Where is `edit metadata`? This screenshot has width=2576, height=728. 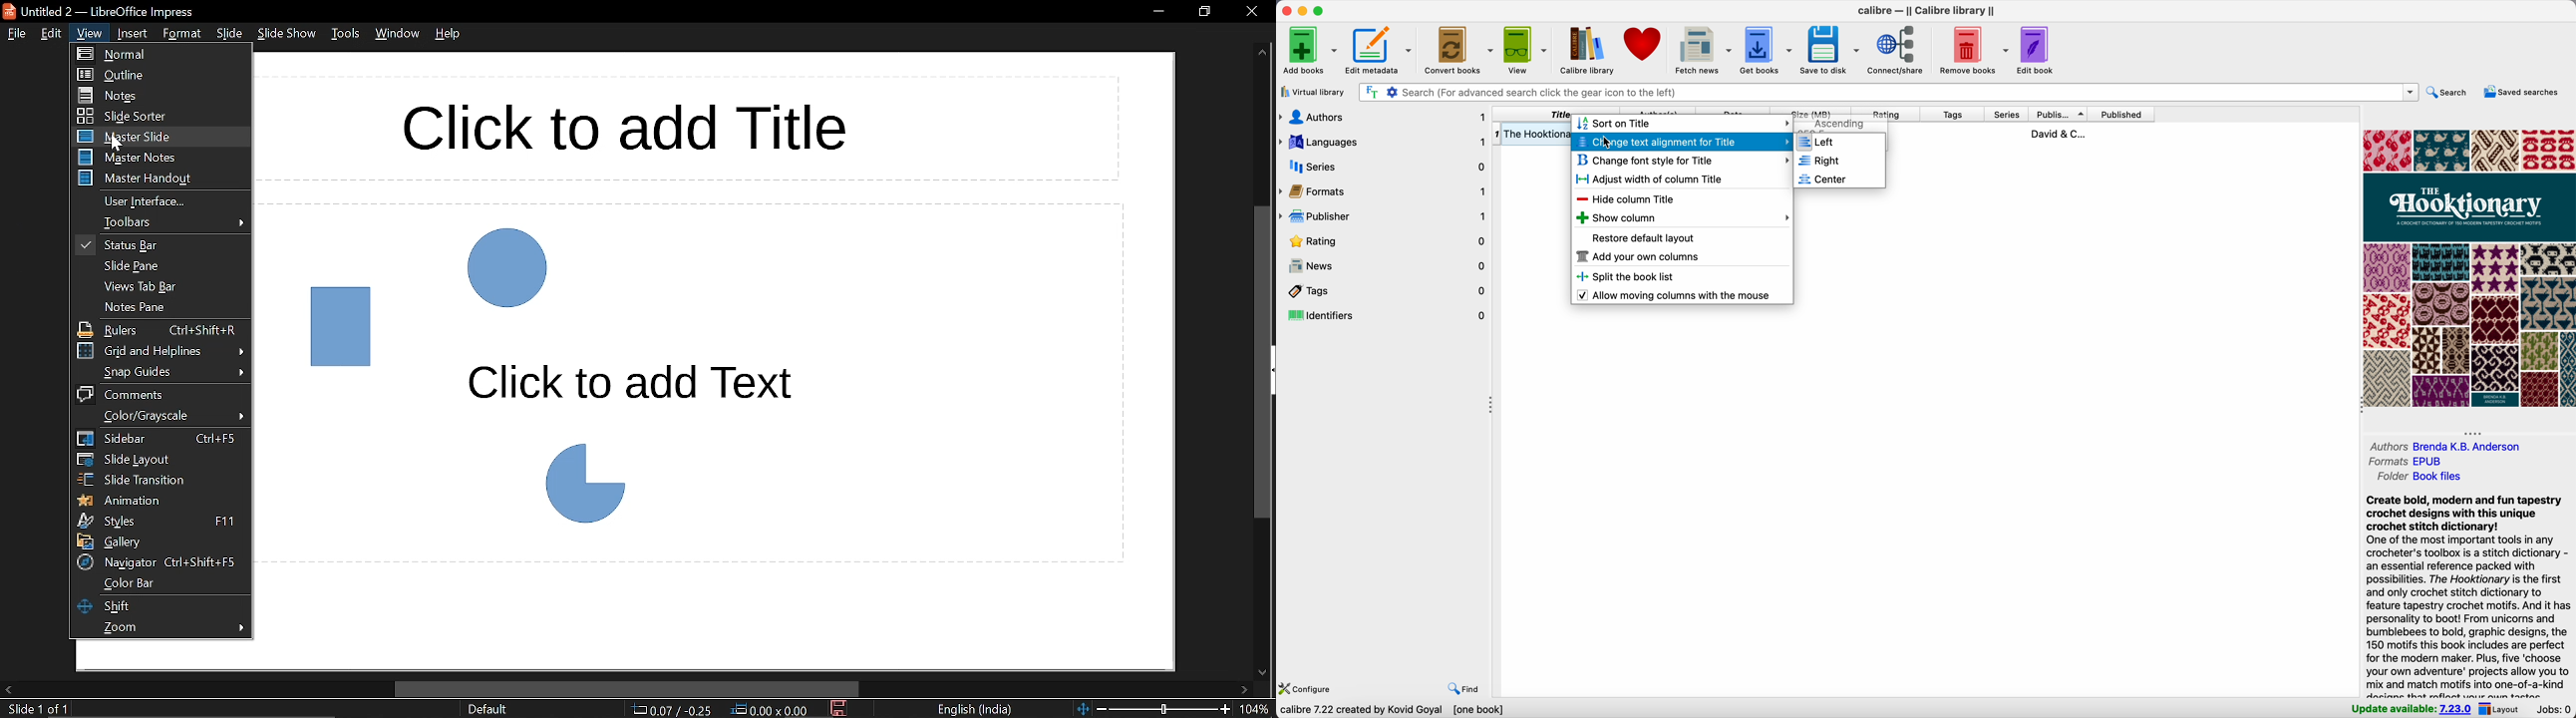 edit metadata is located at coordinates (1381, 50).